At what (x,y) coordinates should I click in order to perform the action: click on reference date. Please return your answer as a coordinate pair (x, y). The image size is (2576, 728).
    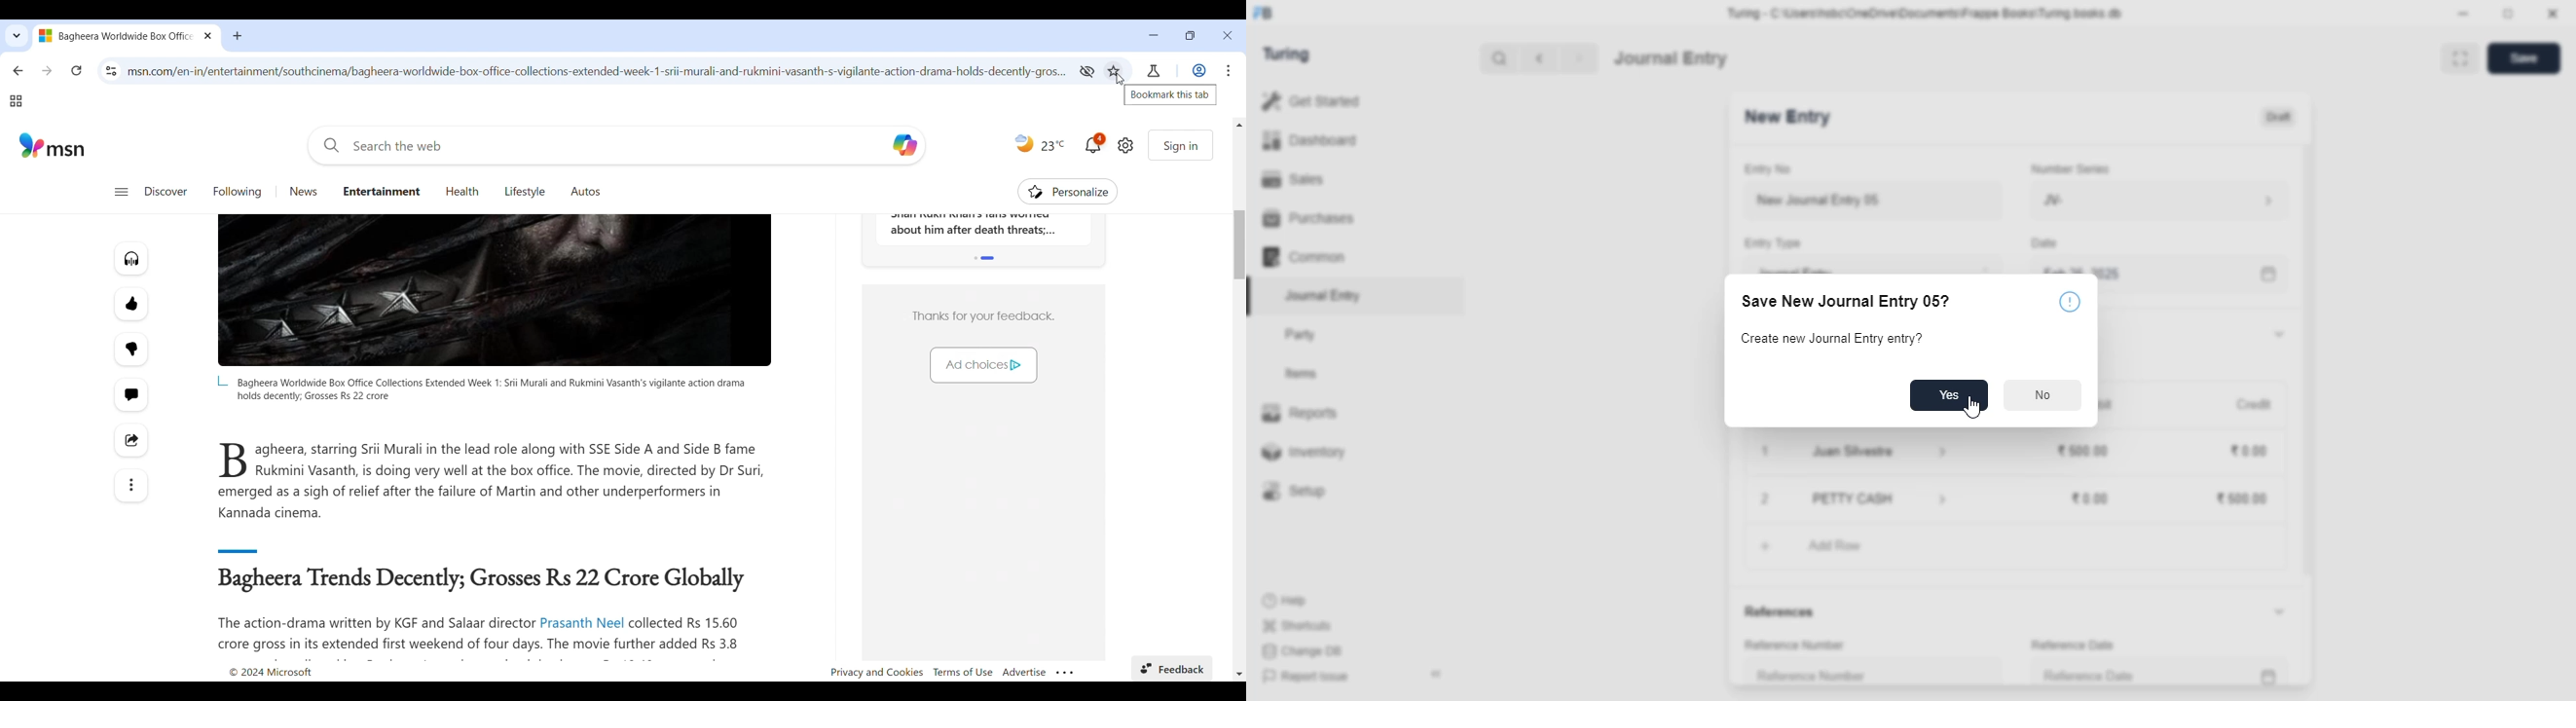
    Looking at the image, I should click on (2072, 645).